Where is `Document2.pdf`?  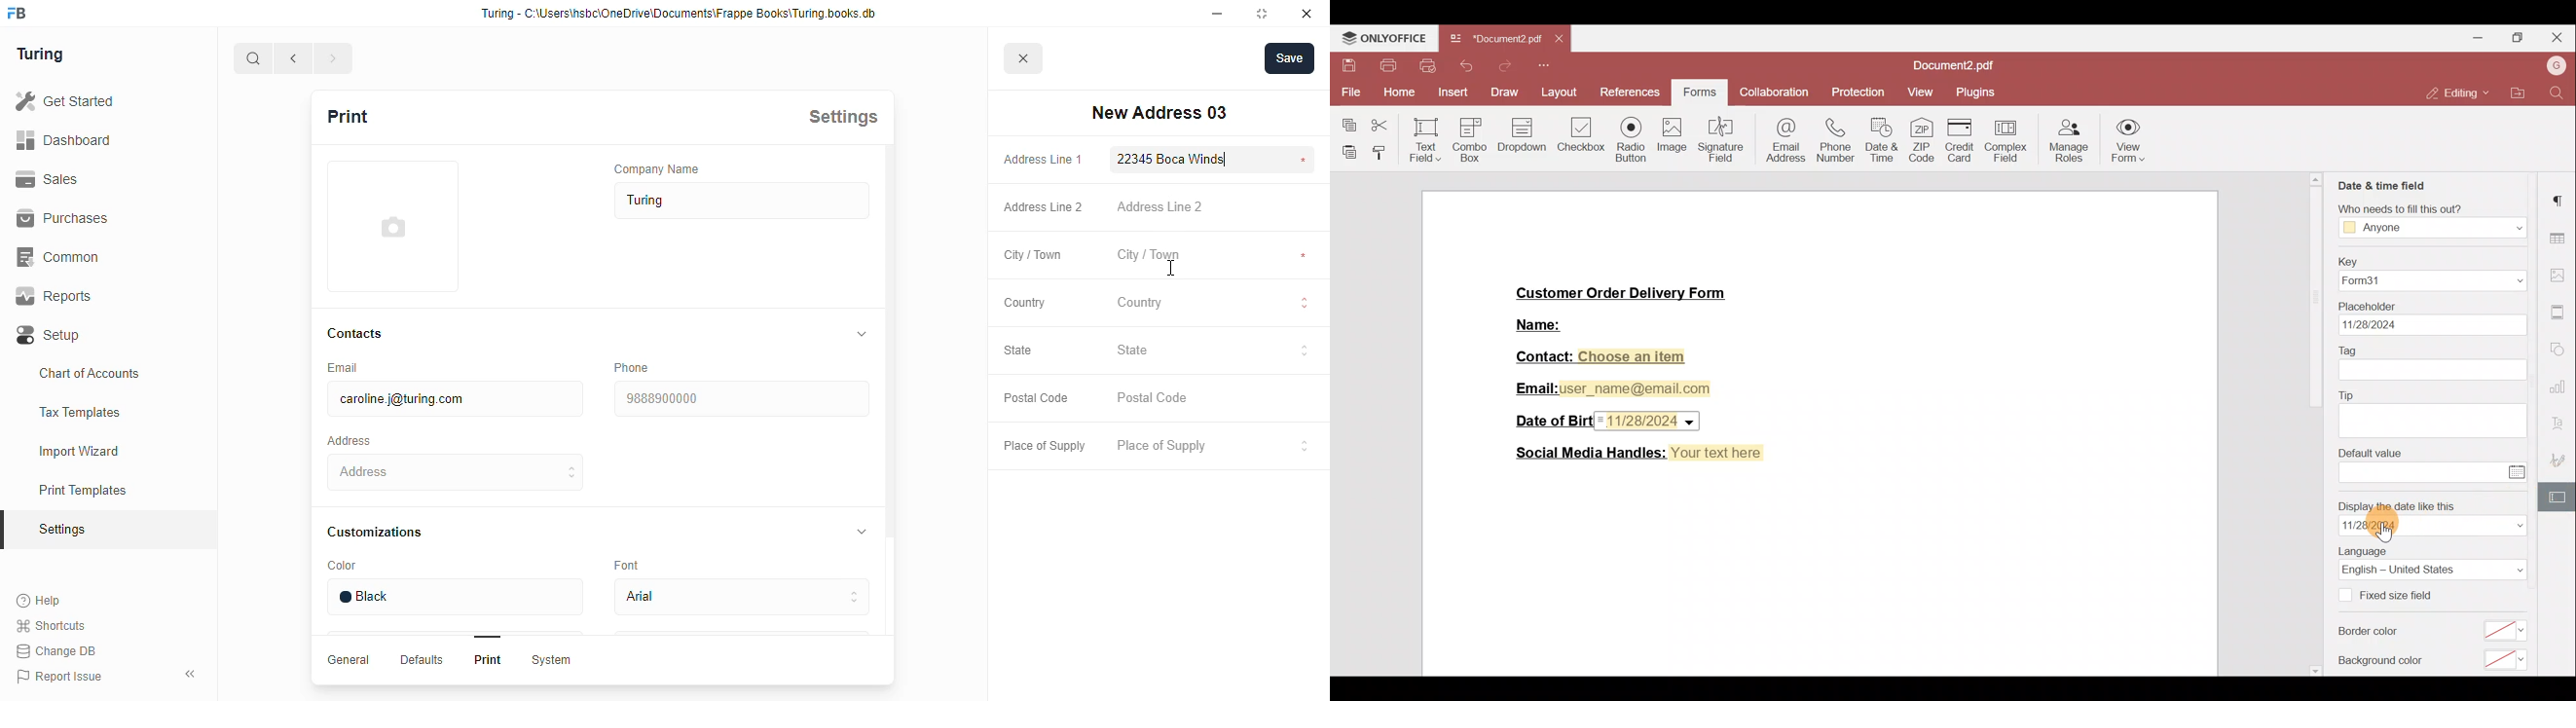 Document2.pdf is located at coordinates (1946, 66).